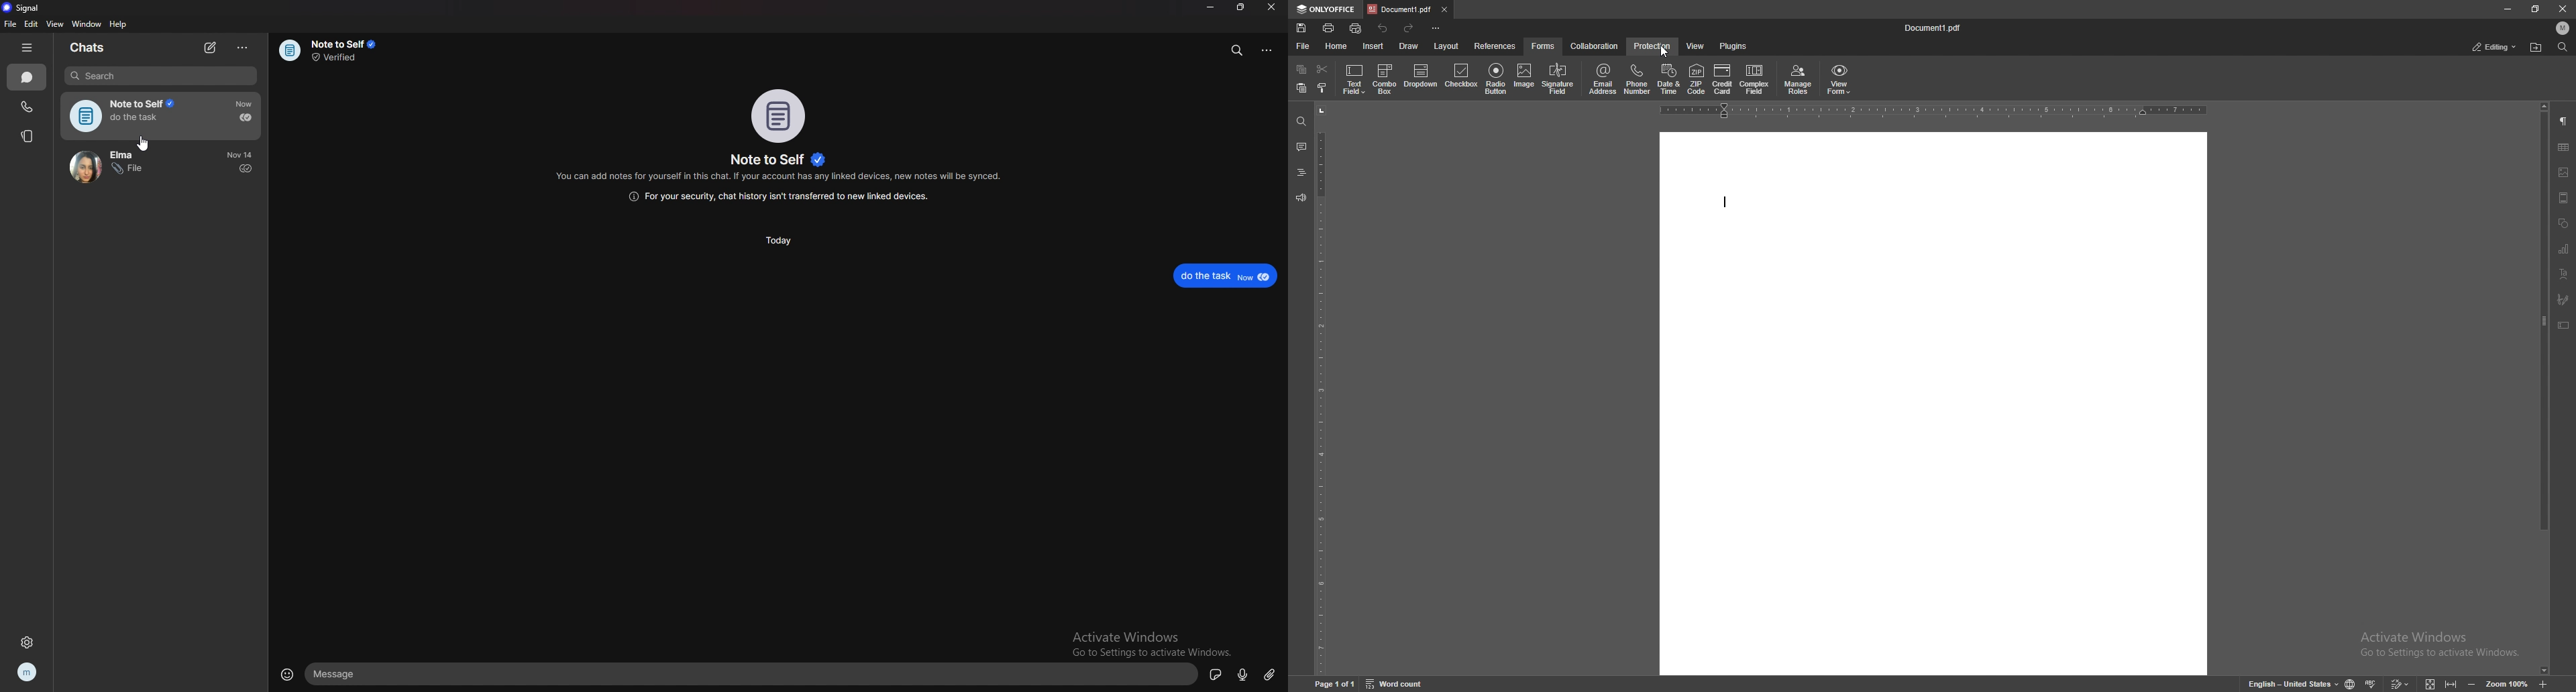 The width and height of the screenshot is (2576, 700). What do you see at coordinates (1301, 121) in the screenshot?
I see `find` at bounding box center [1301, 121].